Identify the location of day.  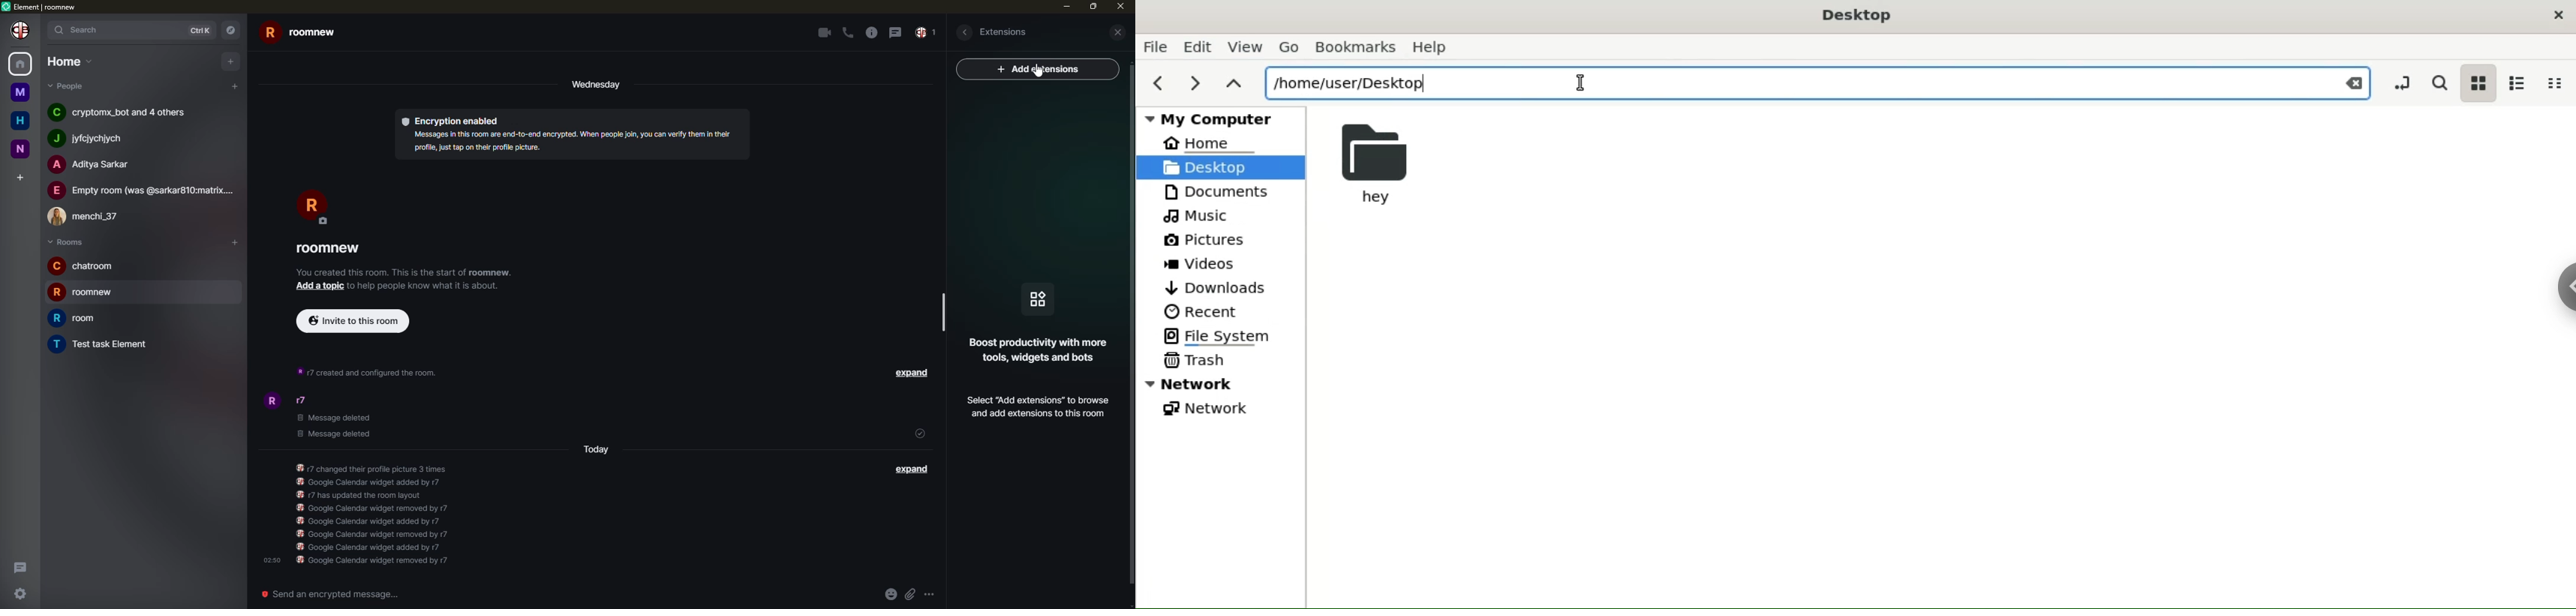
(605, 452).